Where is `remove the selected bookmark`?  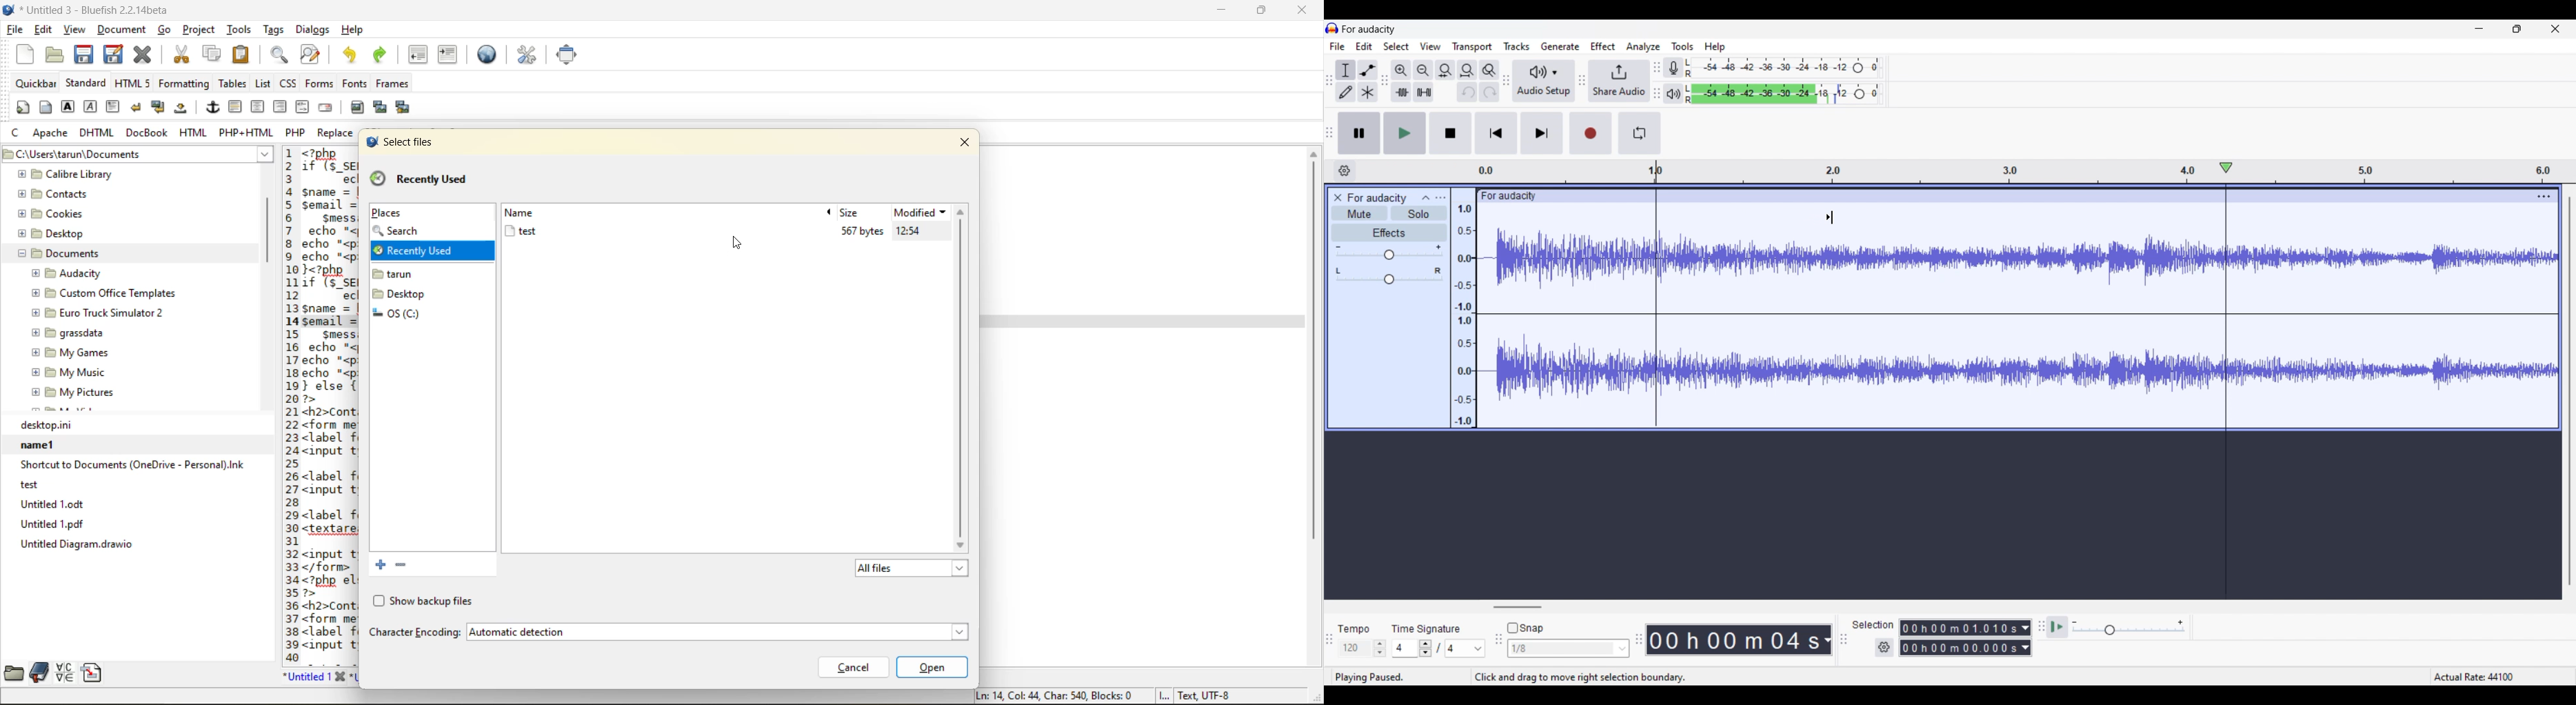
remove the selected bookmark is located at coordinates (405, 566).